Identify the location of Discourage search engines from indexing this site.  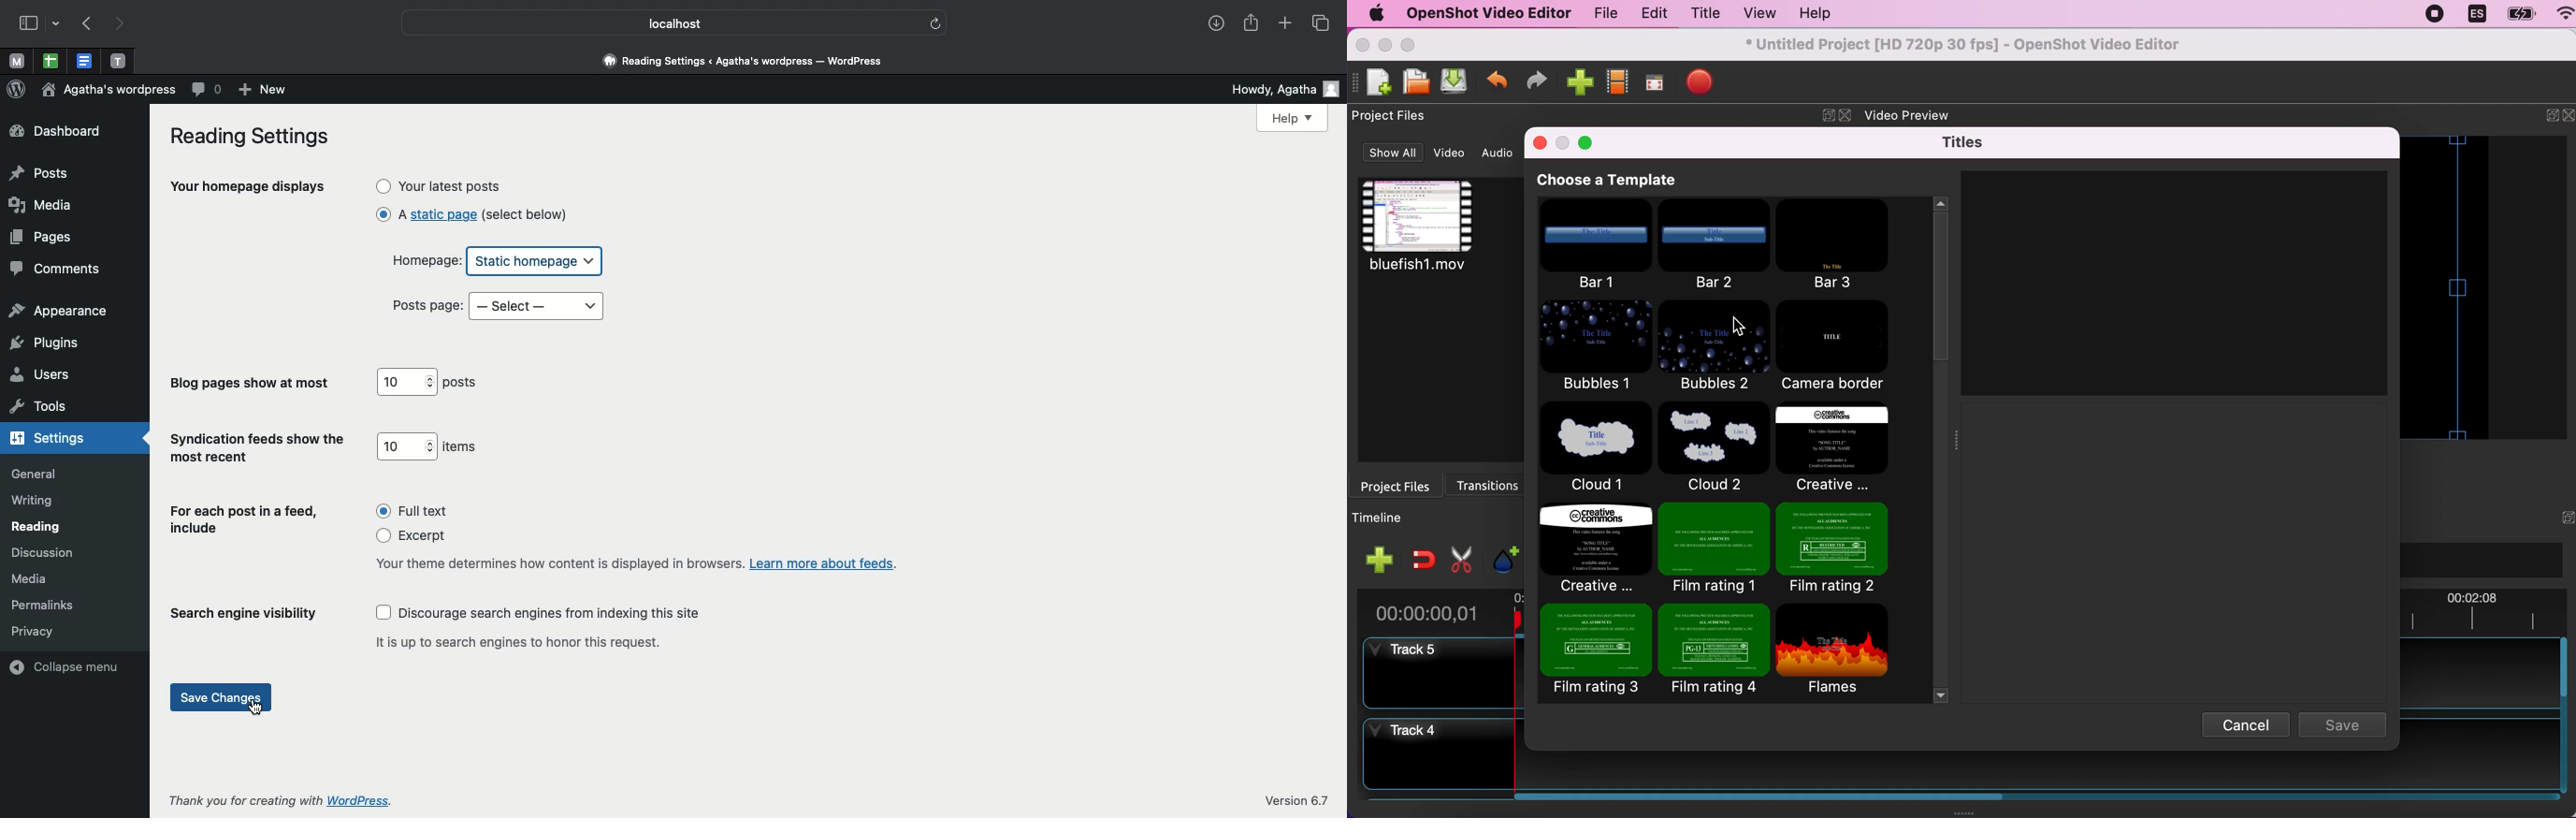
(543, 614).